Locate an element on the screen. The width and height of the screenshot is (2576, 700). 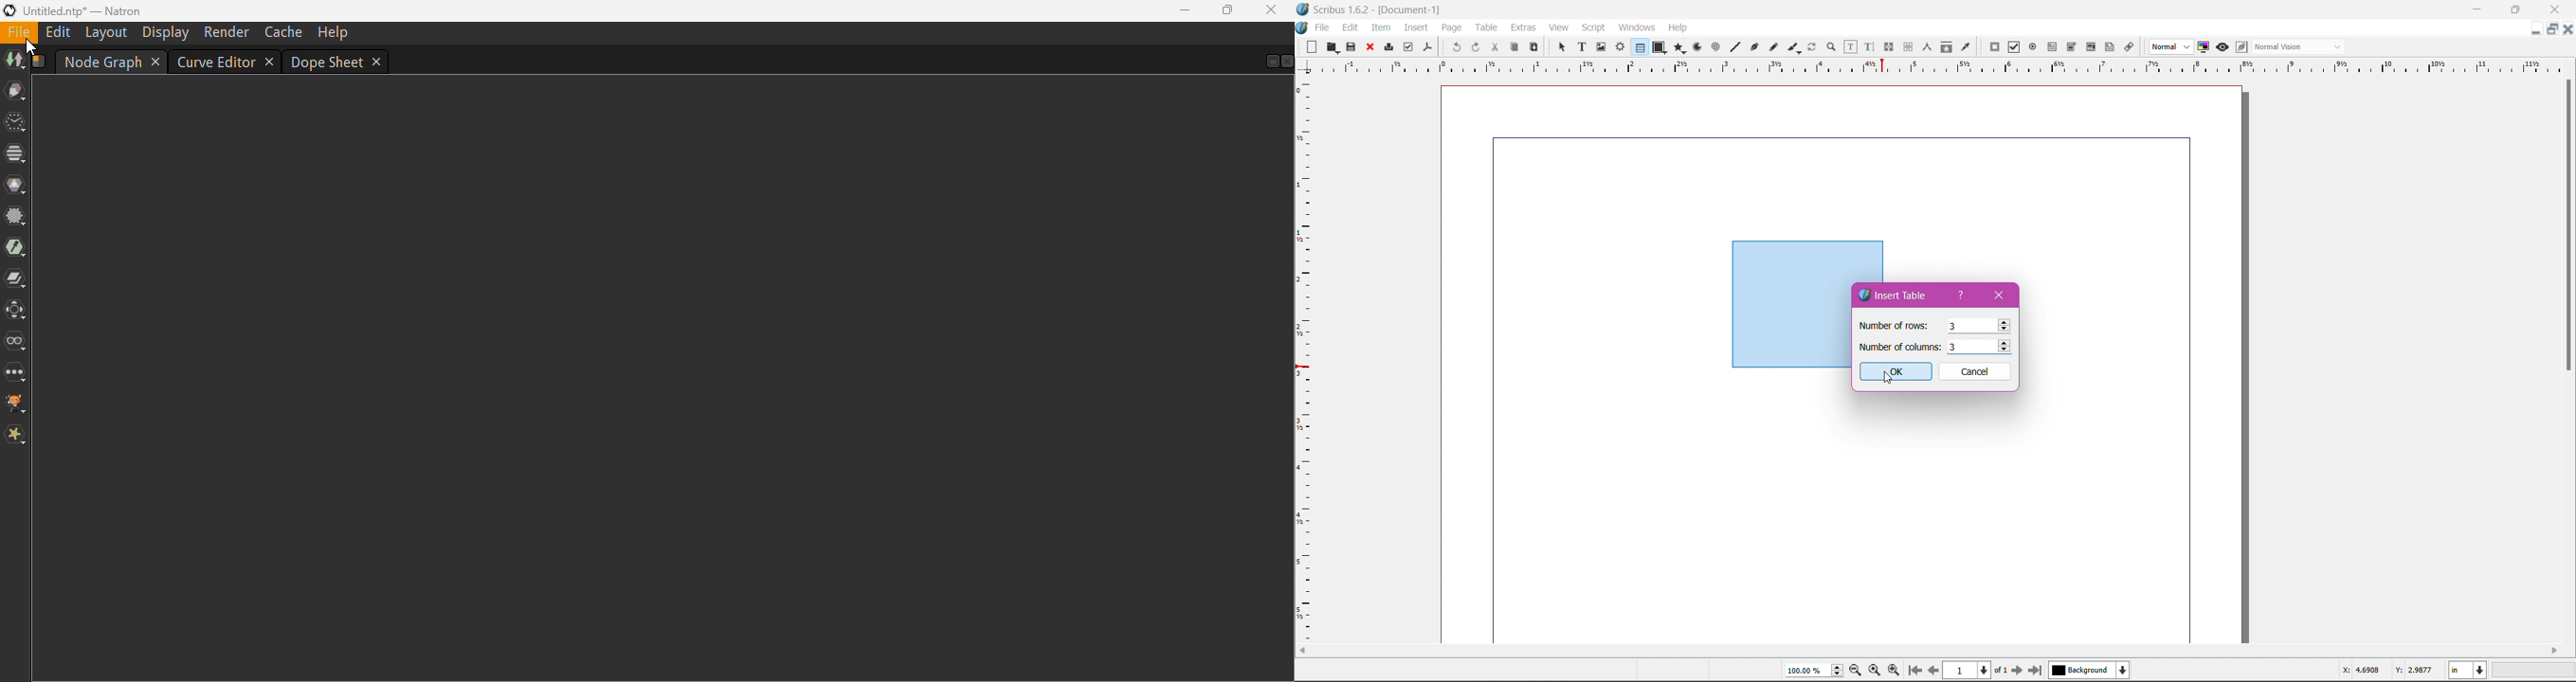
Minimize is located at coordinates (2537, 27).